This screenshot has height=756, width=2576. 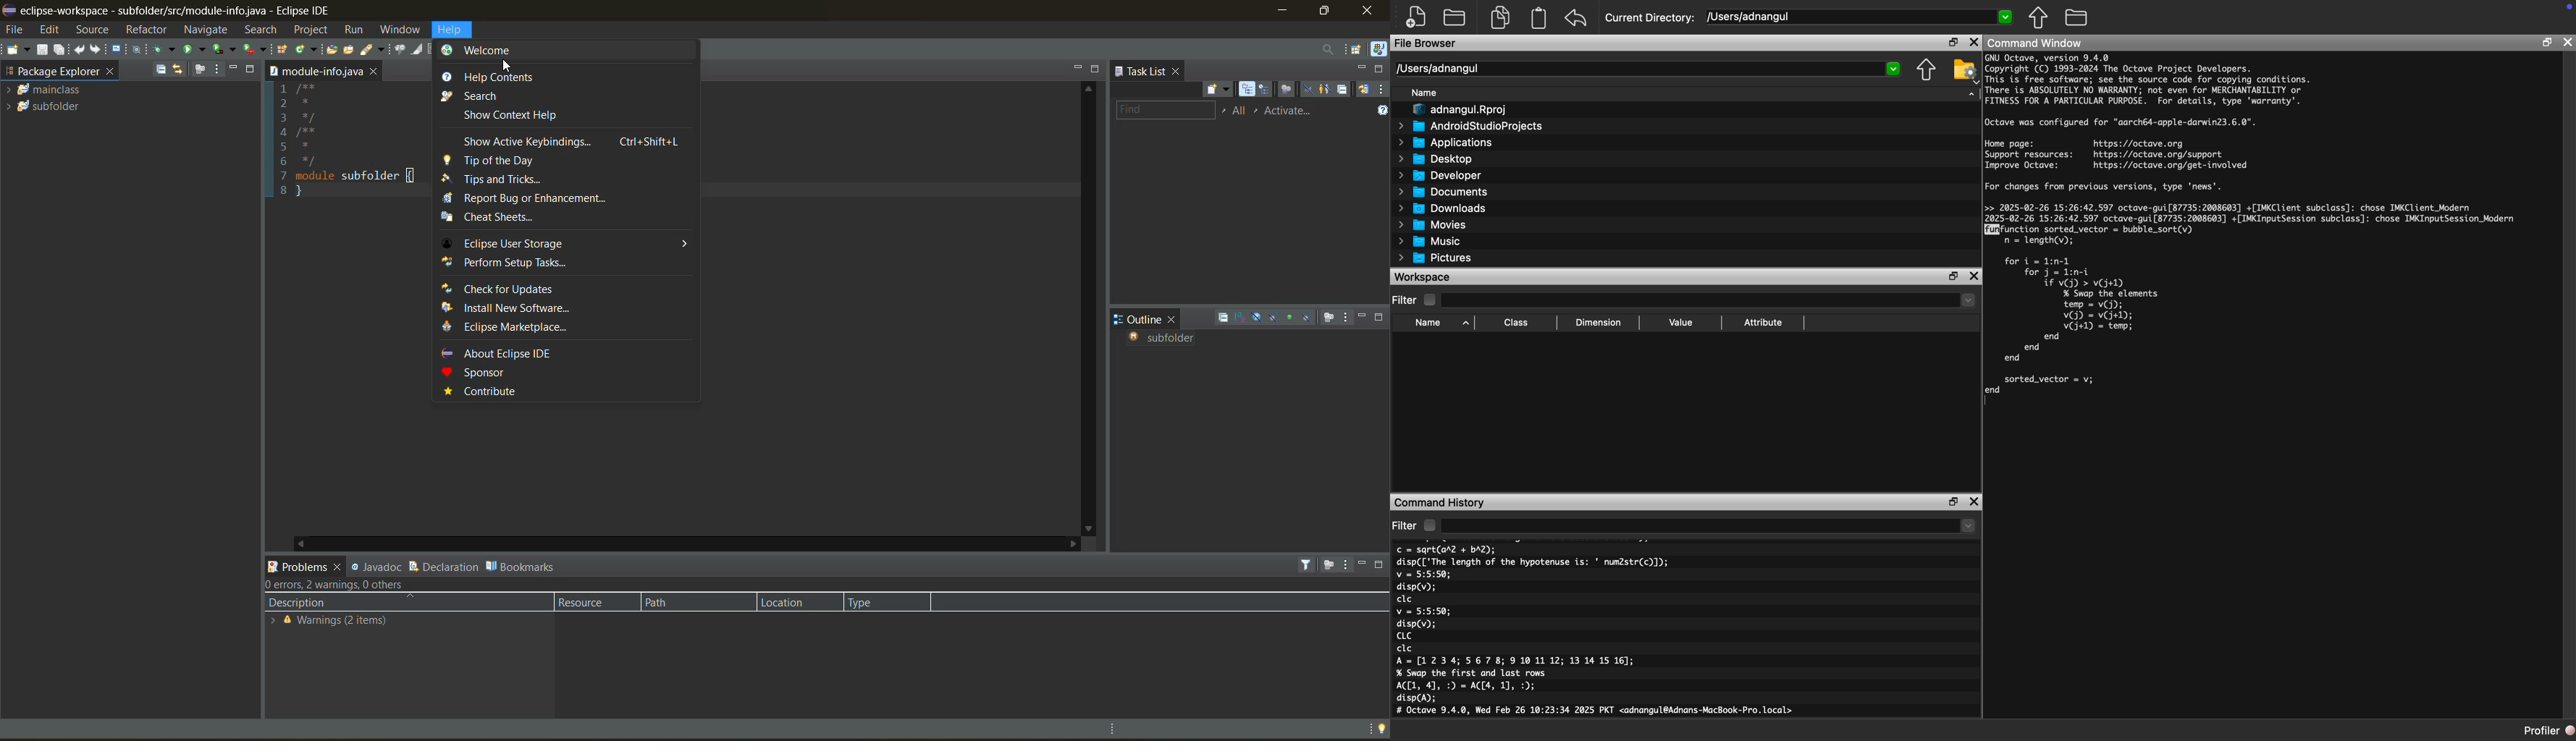 I want to click on toggle mark occurences, so click(x=419, y=50).